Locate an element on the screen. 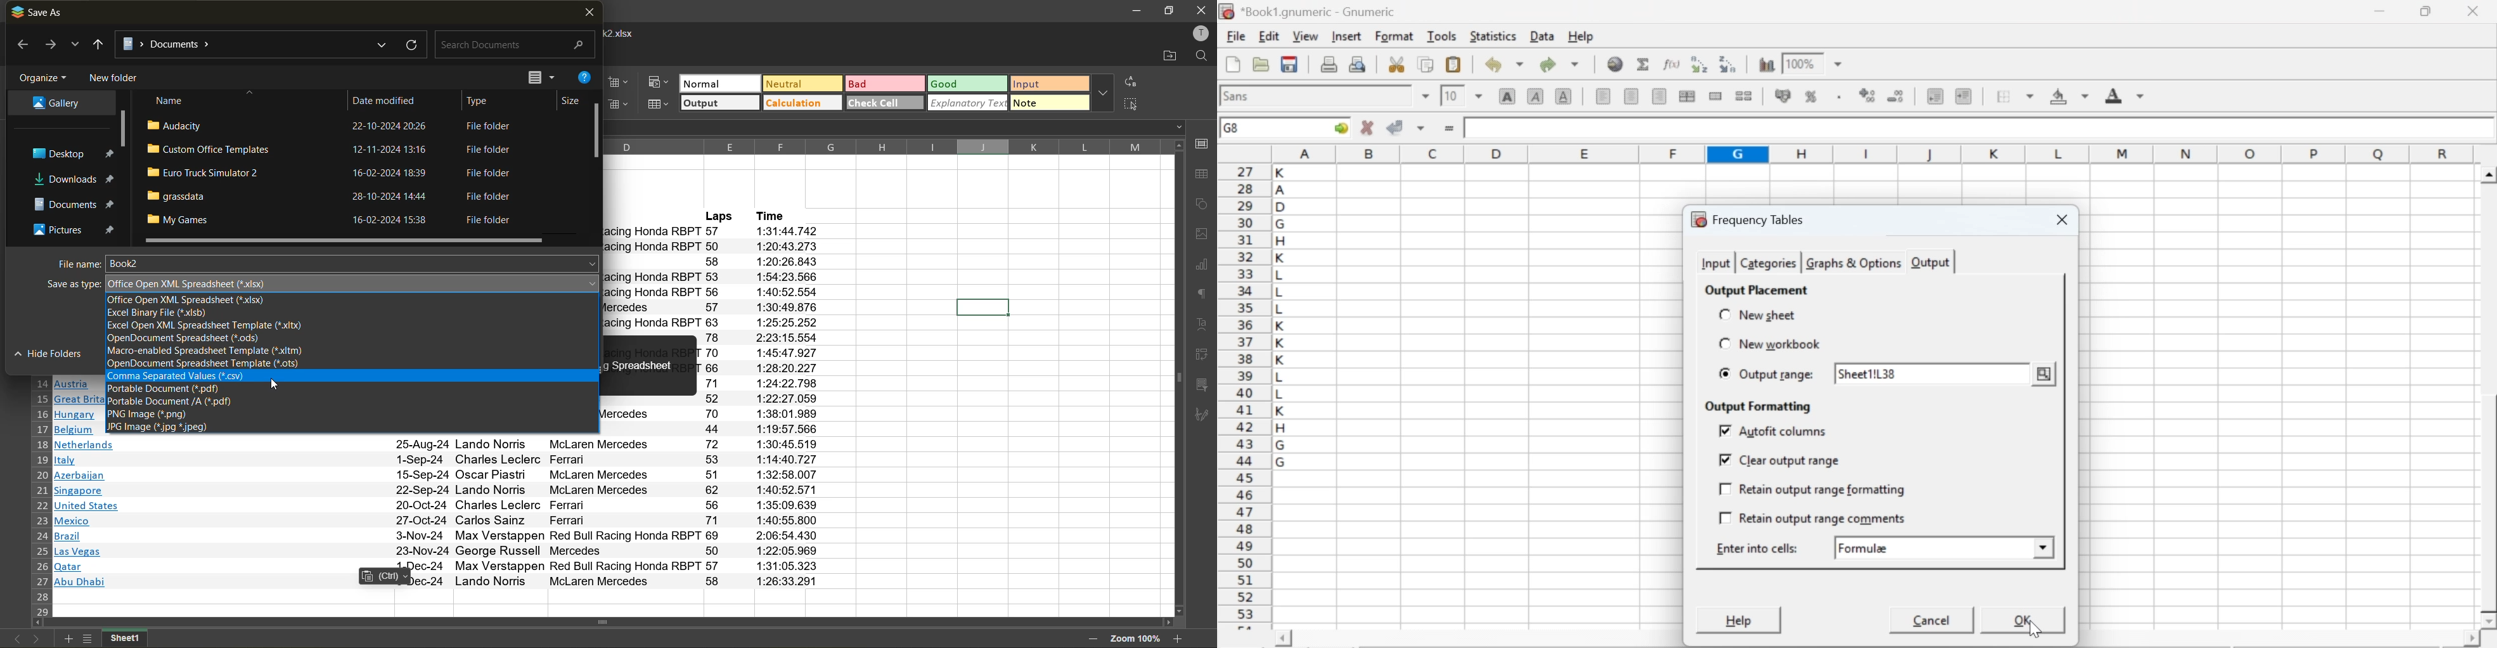  text info is located at coordinates (444, 551).